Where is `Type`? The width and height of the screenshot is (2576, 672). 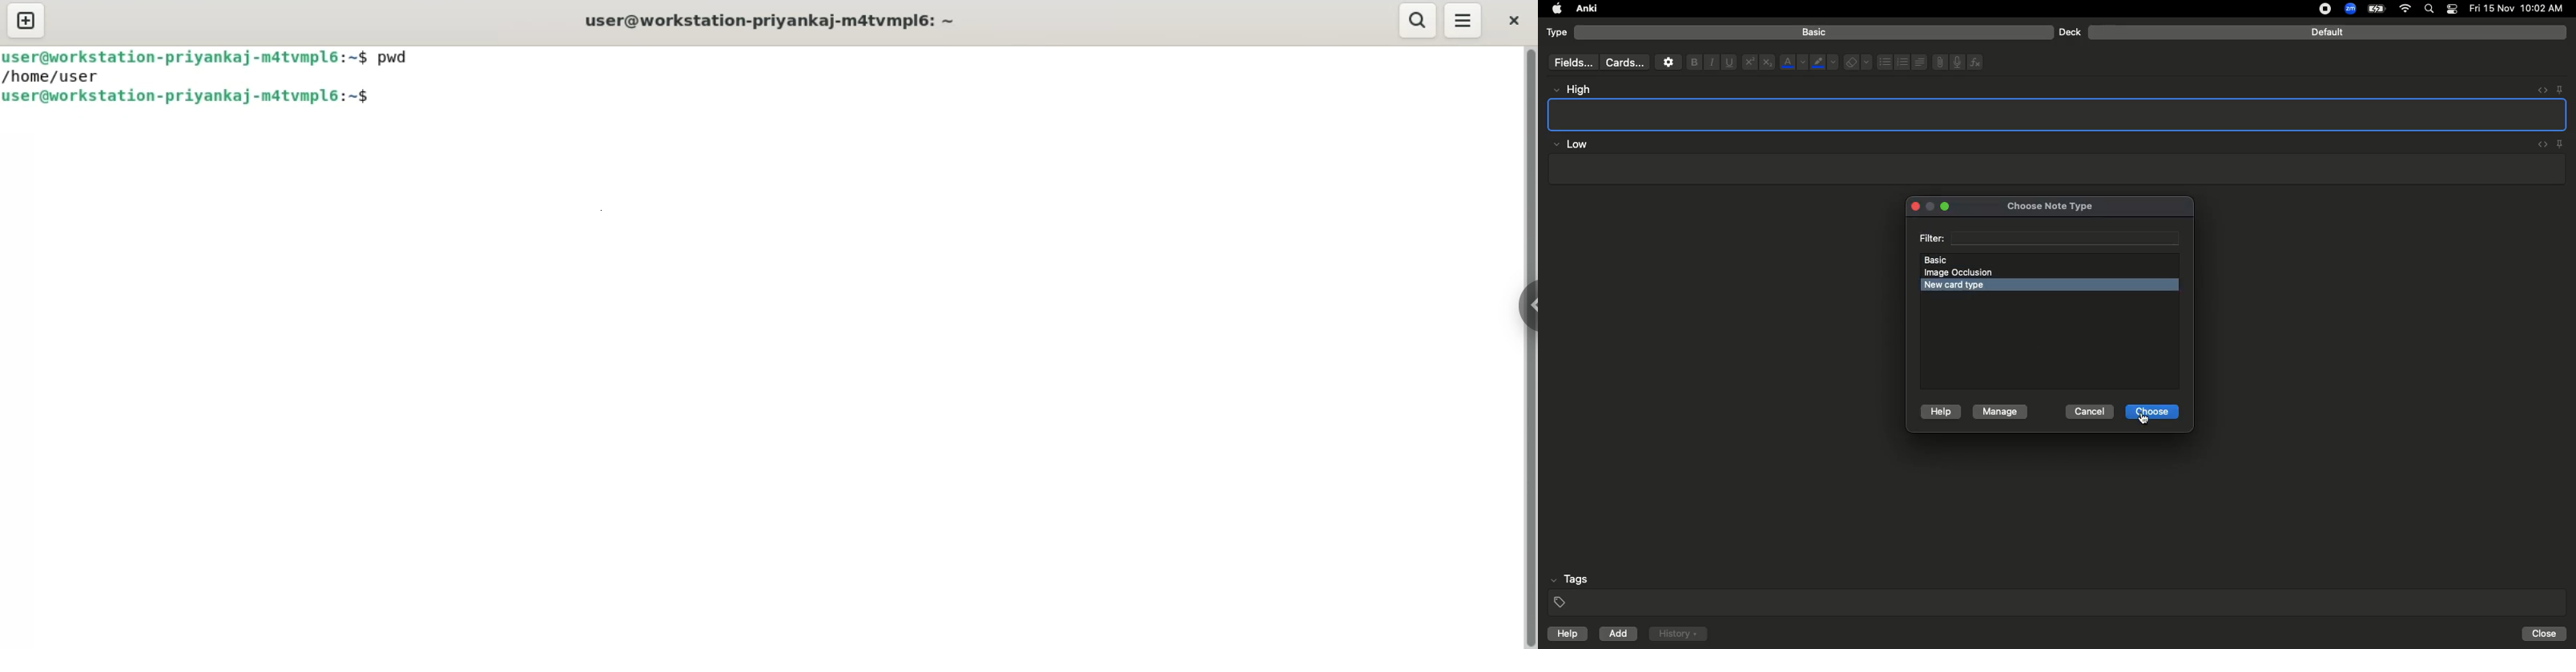
Type is located at coordinates (1557, 33).